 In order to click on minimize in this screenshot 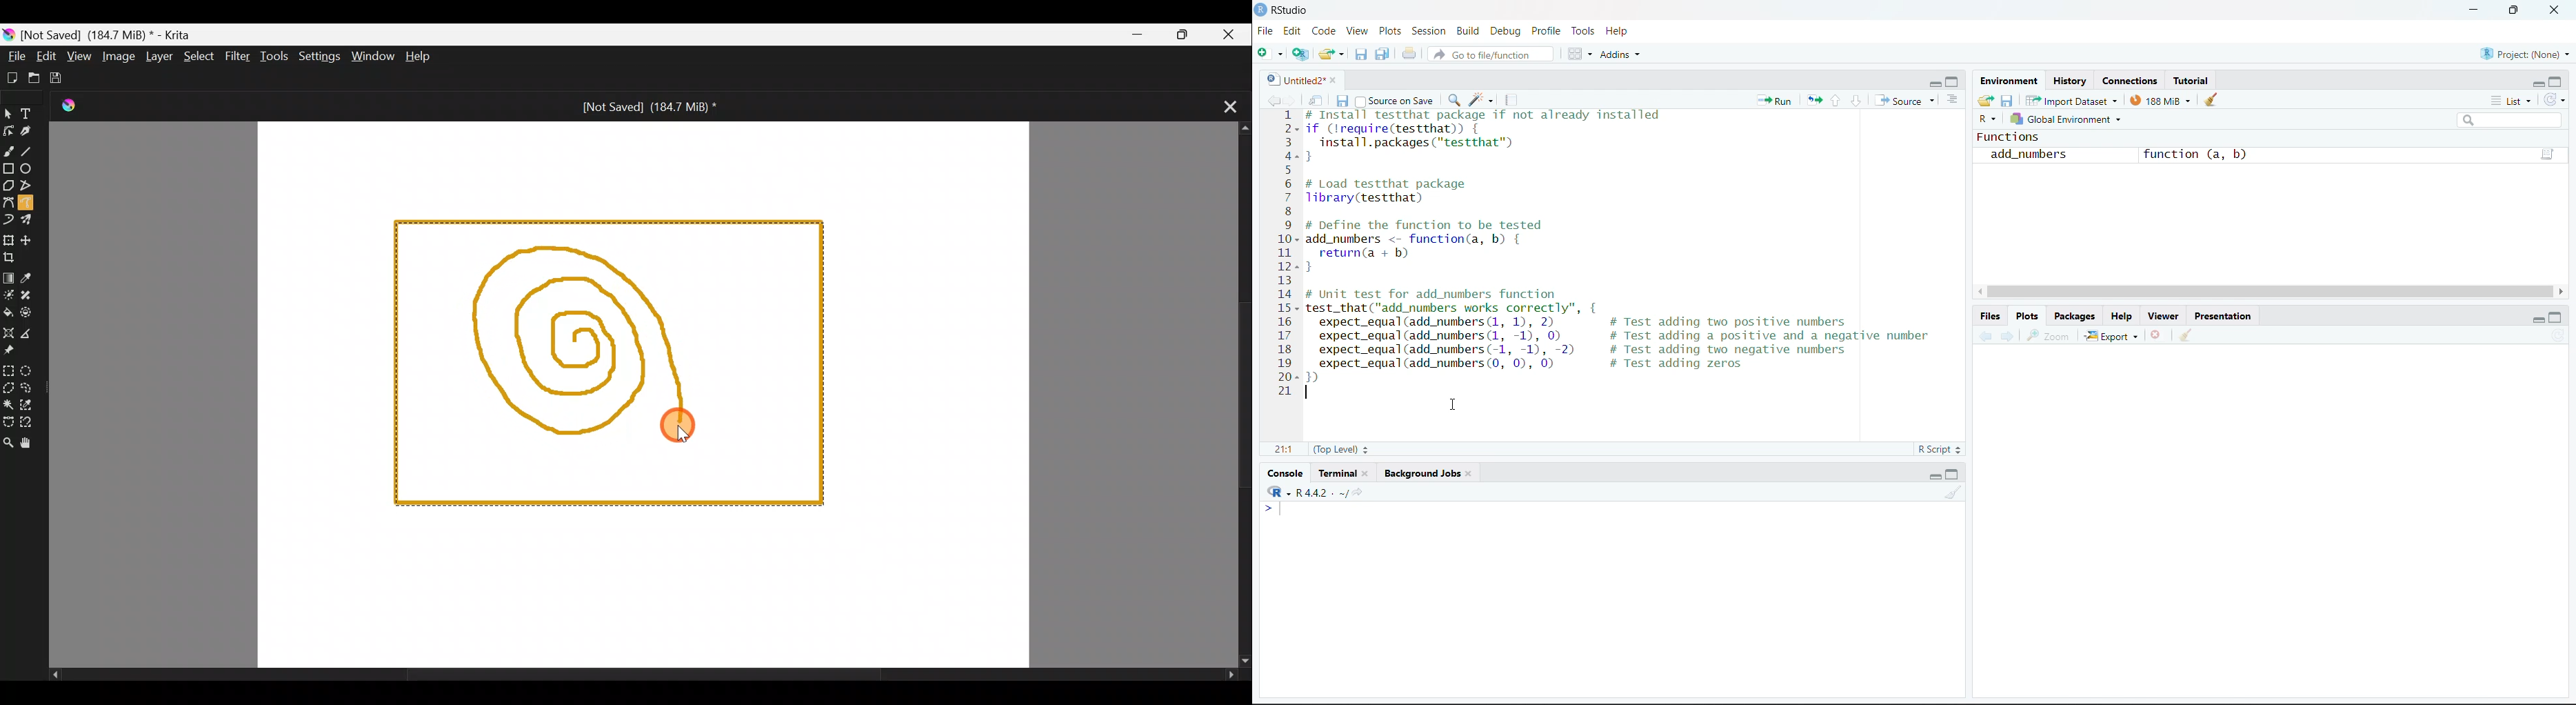, I will do `click(2539, 318)`.